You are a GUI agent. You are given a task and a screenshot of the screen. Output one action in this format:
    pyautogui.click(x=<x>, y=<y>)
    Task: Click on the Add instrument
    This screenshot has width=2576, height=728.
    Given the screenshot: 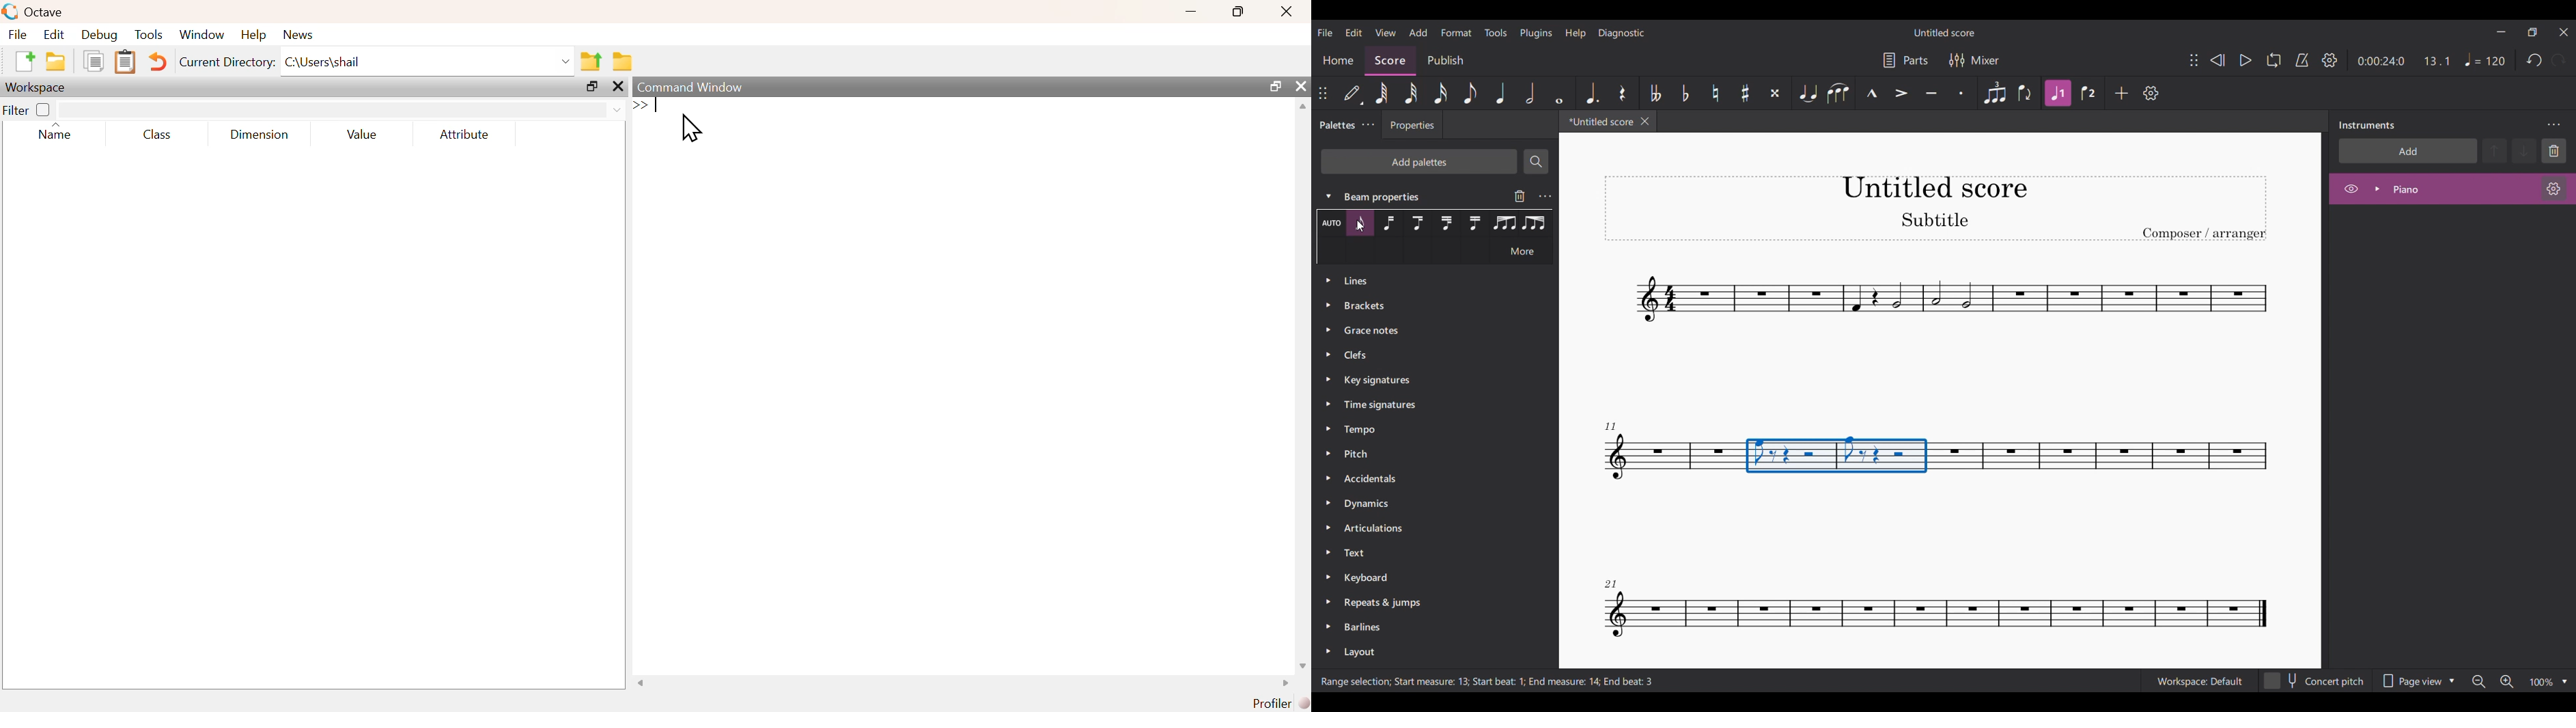 What is the action you would take?
    pyautogui.click(x=2408, y=150)
    